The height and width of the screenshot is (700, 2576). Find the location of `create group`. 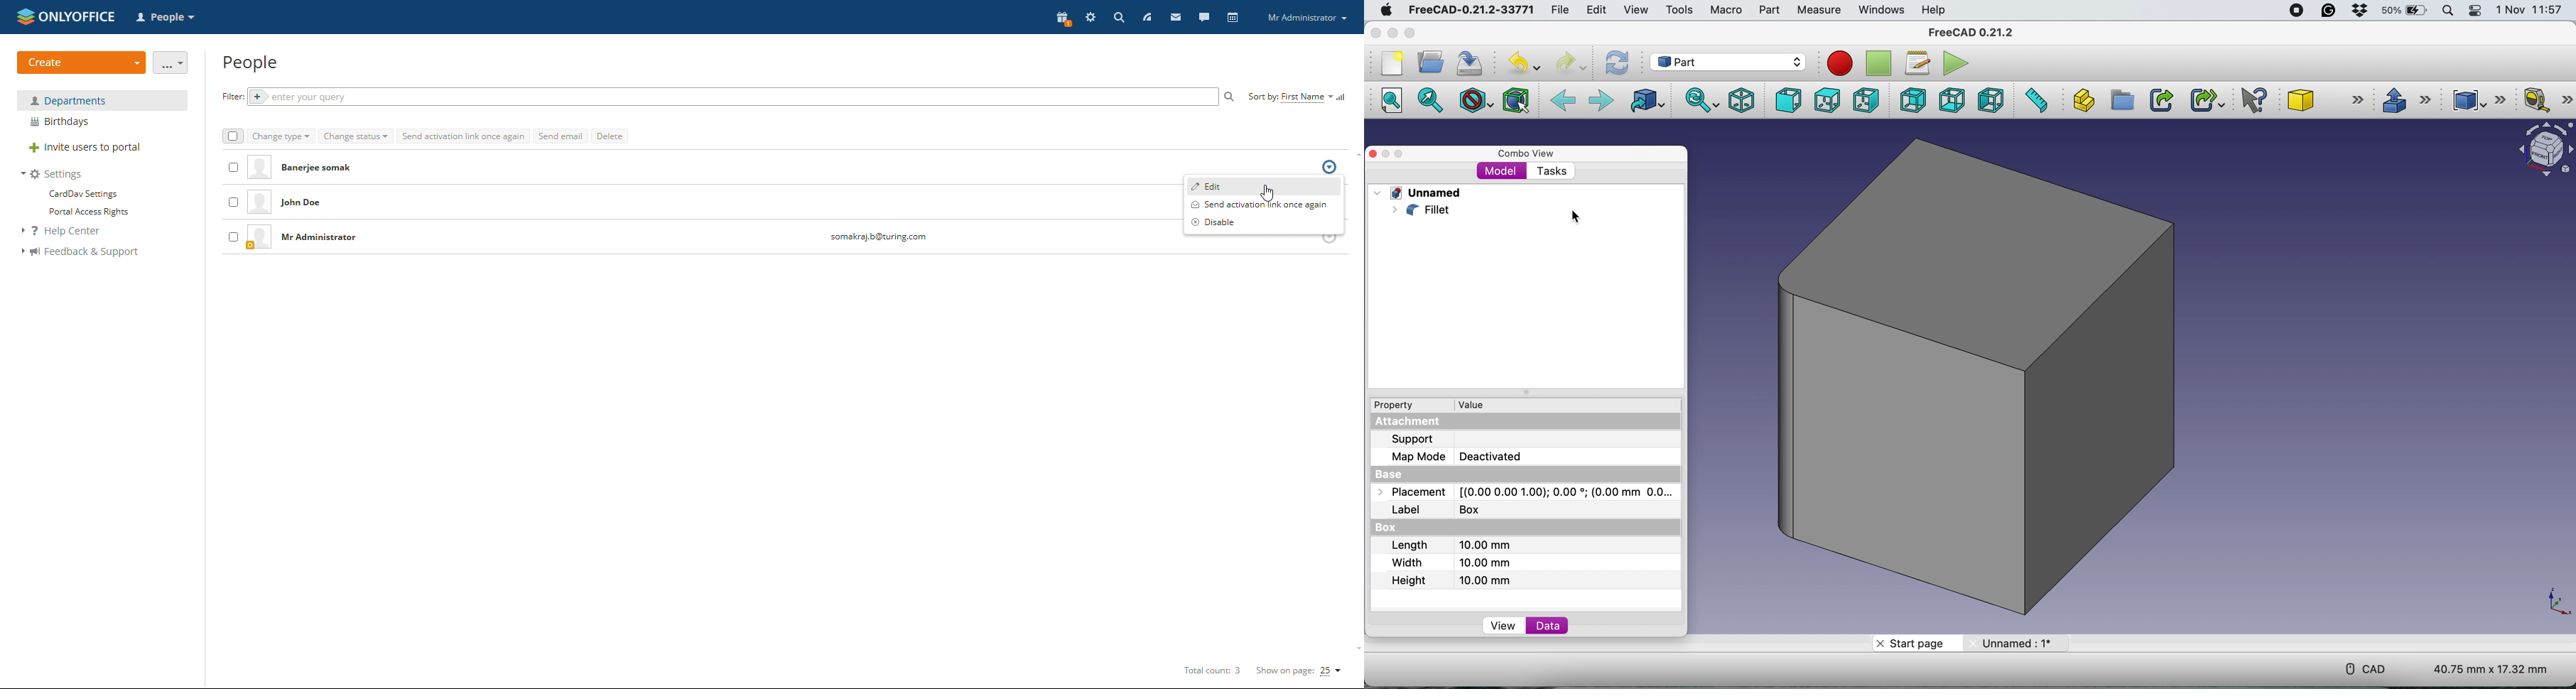

create group is located at coordinates (2121, 101).